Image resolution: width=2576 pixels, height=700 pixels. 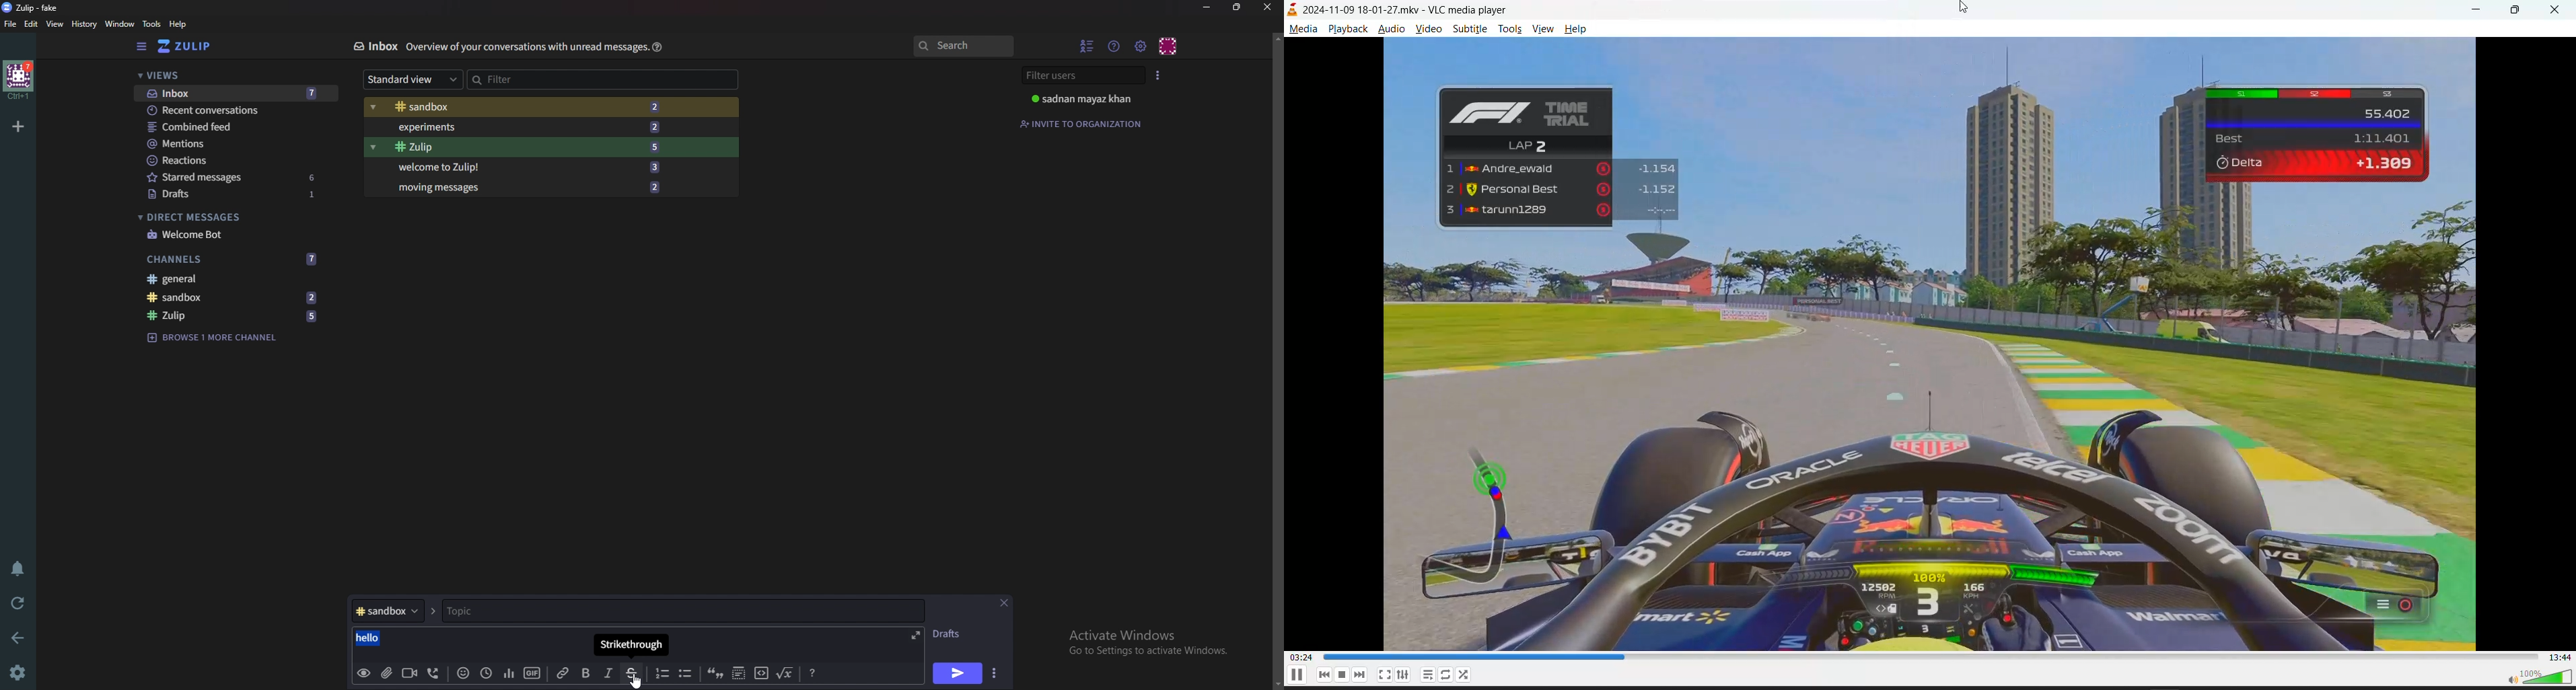 What do you see at coordinates (18, 126) in the screenshot?
I see `Add organization` at bounding box center [18, 126].